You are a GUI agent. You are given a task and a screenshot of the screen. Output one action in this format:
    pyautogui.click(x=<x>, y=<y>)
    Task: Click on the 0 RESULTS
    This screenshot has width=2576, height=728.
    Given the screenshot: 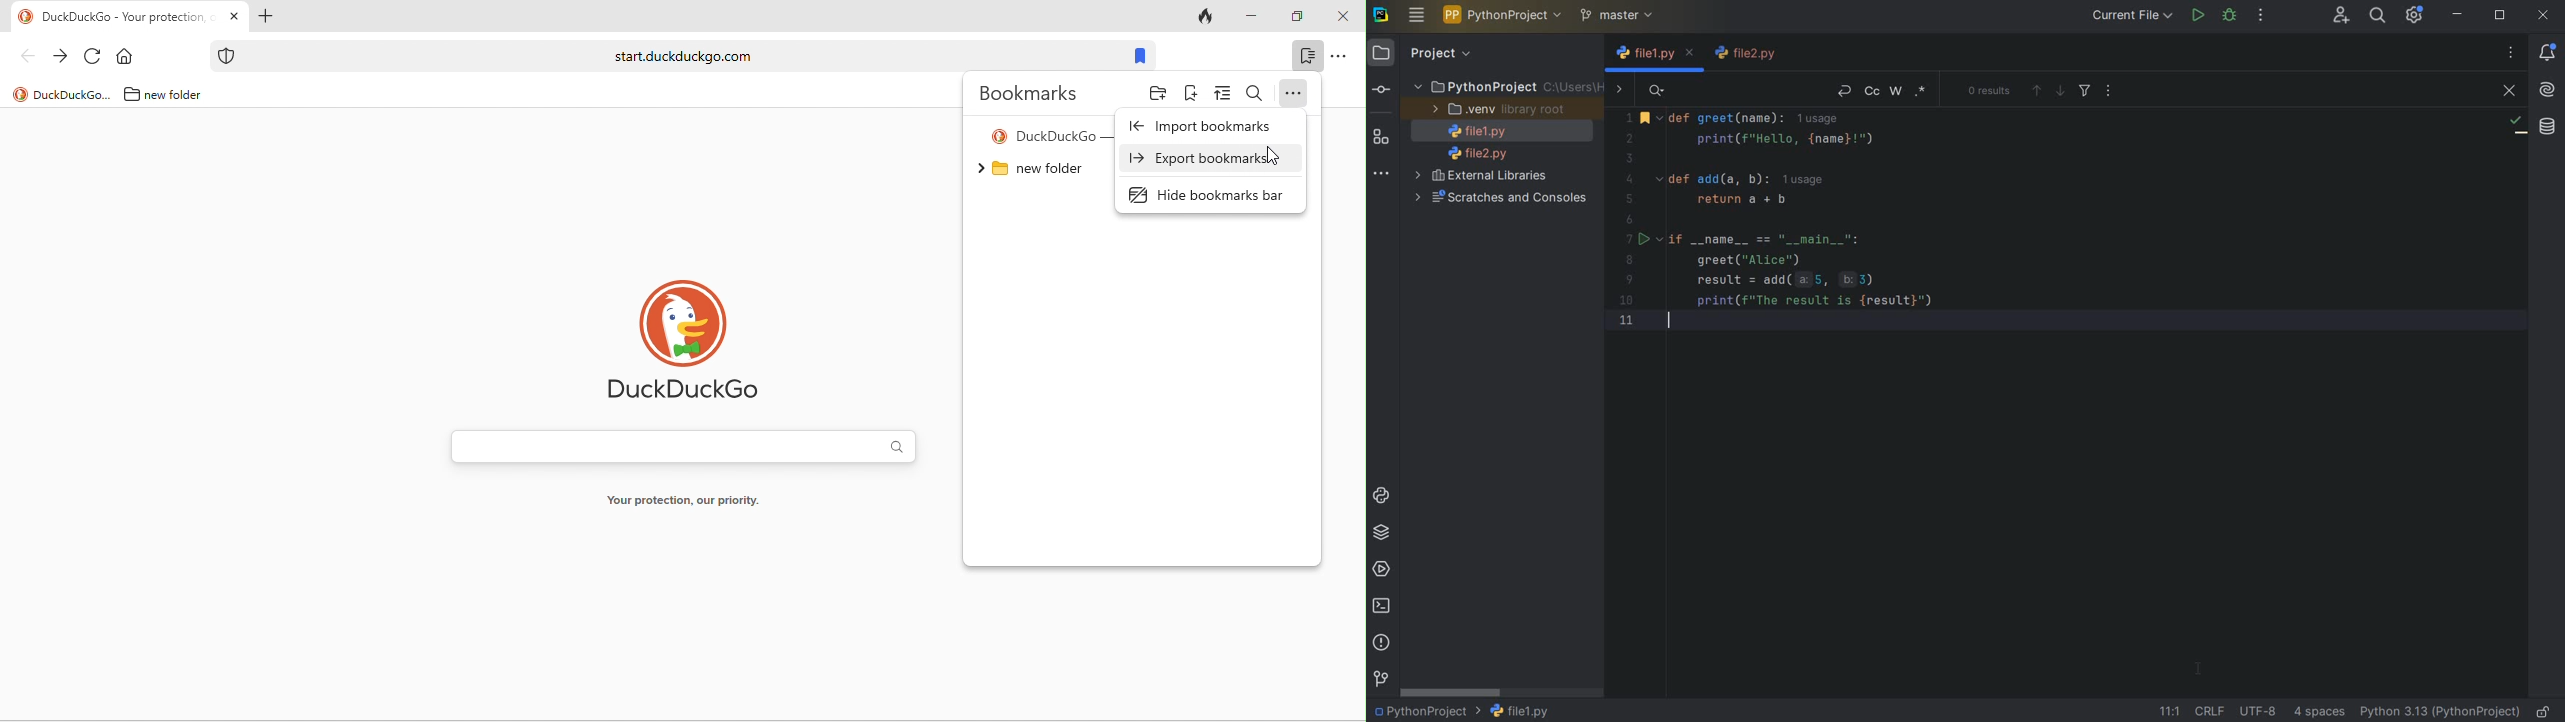 What is the action you would take?
    pyautogui.click(x=1990, y=90)
    